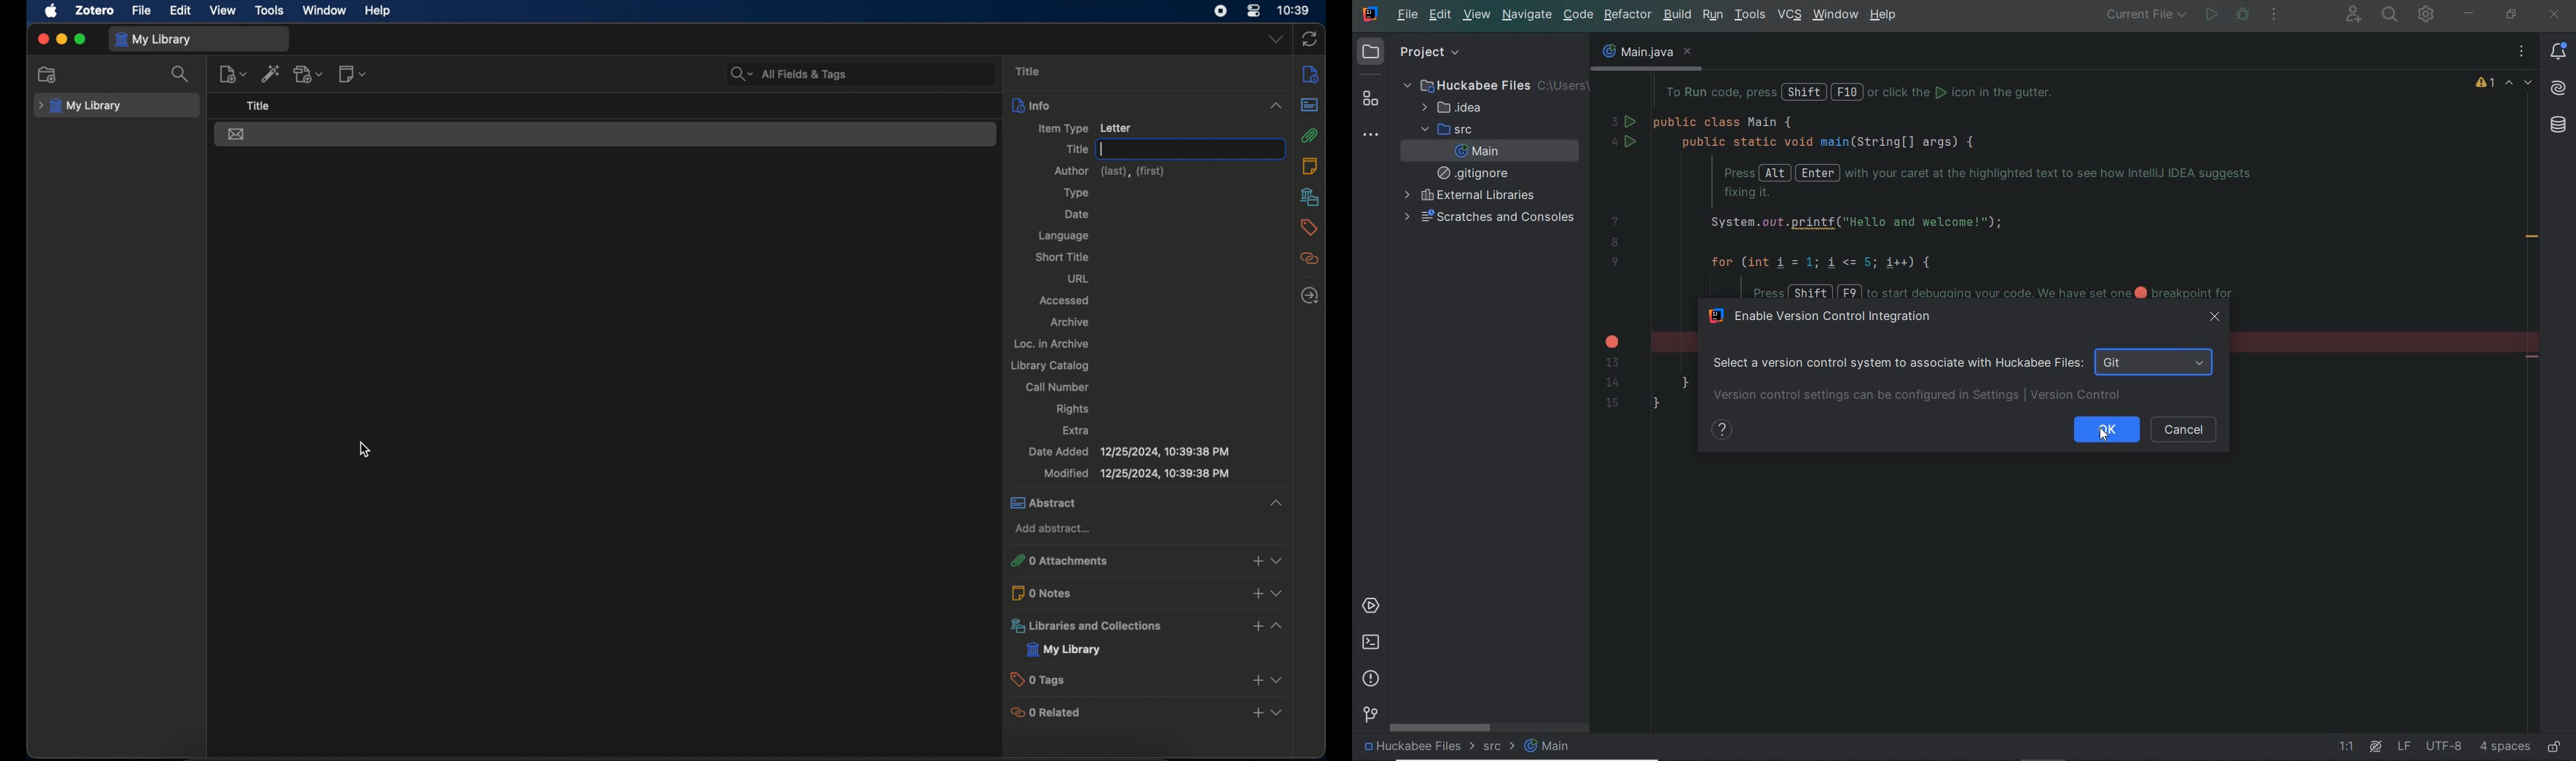 The width and height of the screenshot is (2576, 784). What do you see at coordinates (96, 10) in the screenshot?
I see `zotero` at bounding box center [96, 10].